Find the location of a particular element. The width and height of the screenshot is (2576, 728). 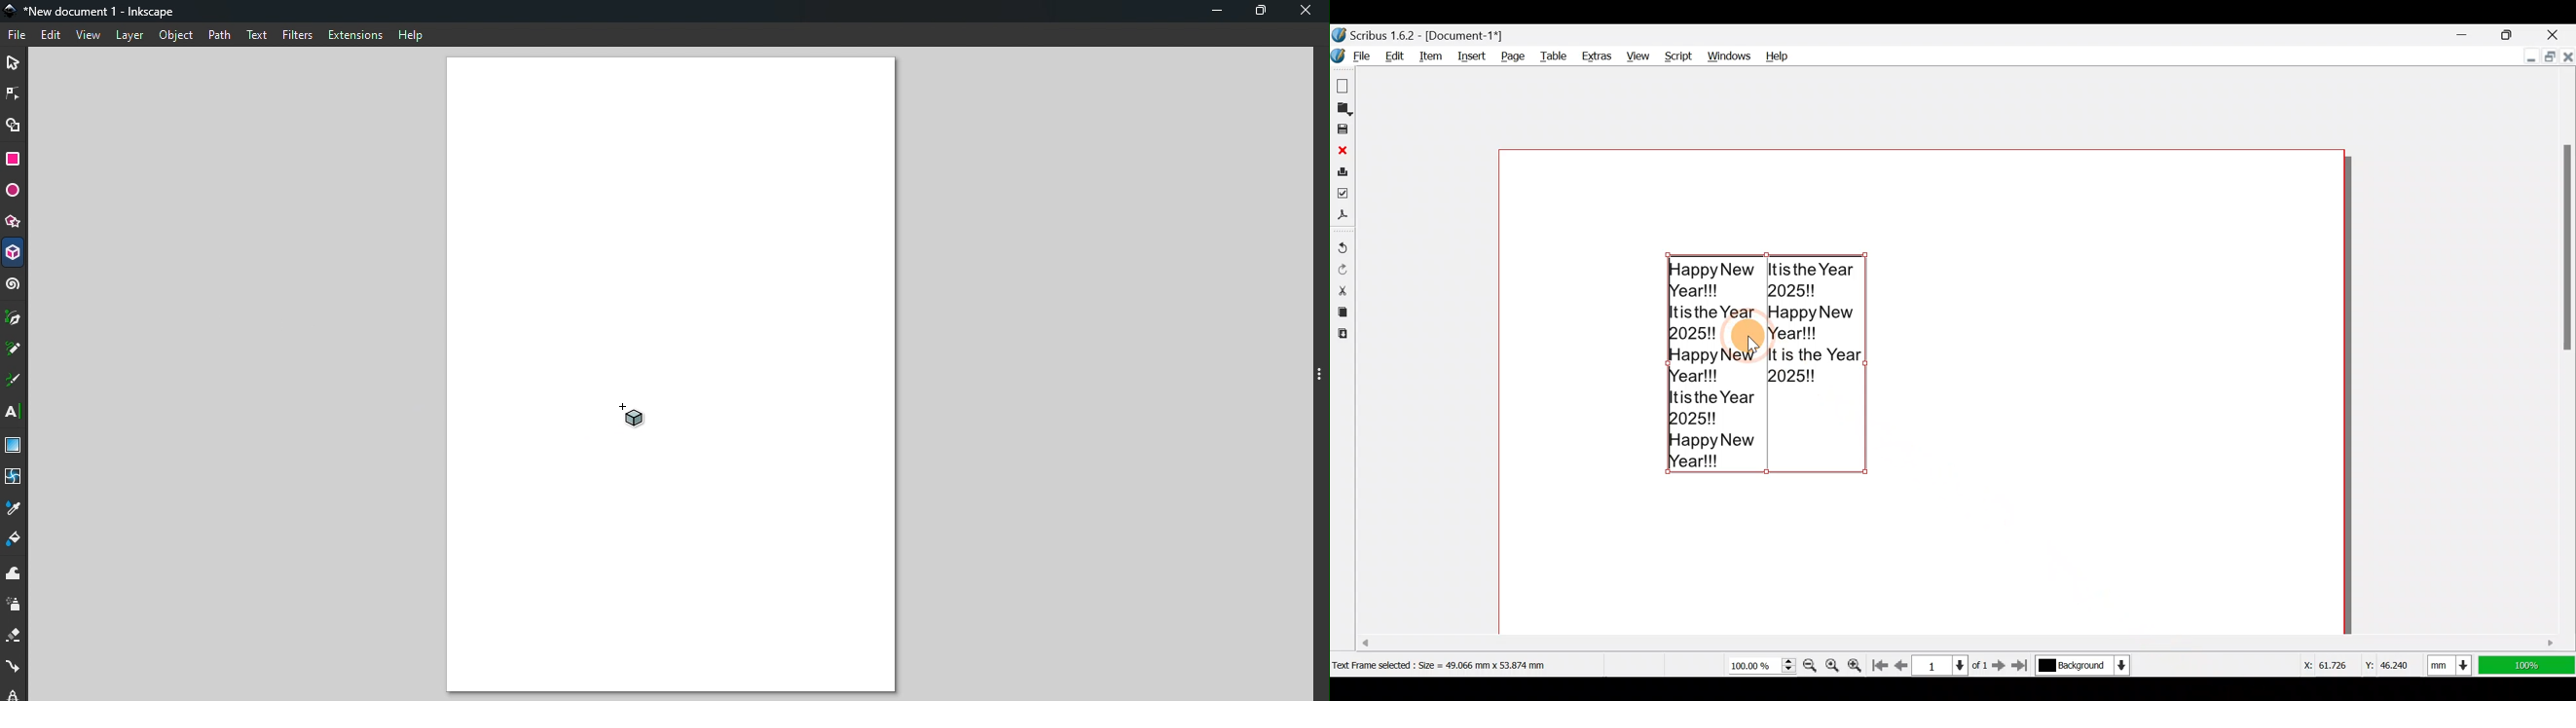

File is located at coordinates (1353, 56).